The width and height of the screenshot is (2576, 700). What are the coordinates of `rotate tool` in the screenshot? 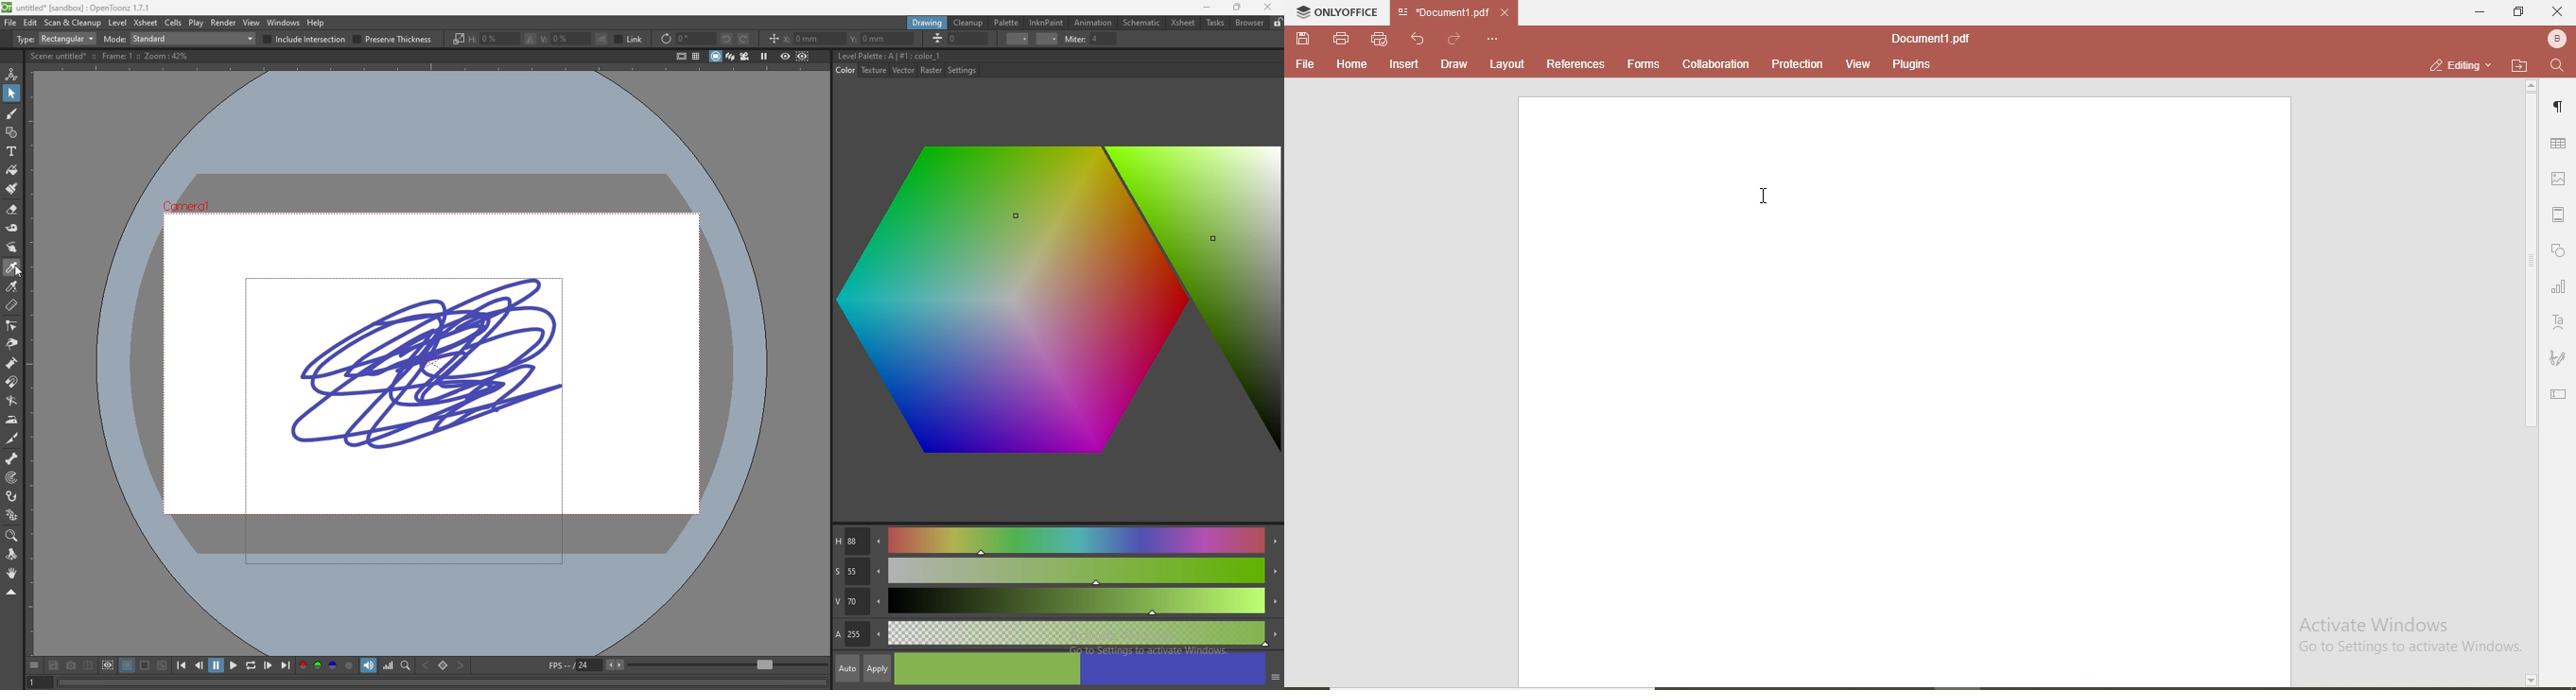 It's located at (11, 555).